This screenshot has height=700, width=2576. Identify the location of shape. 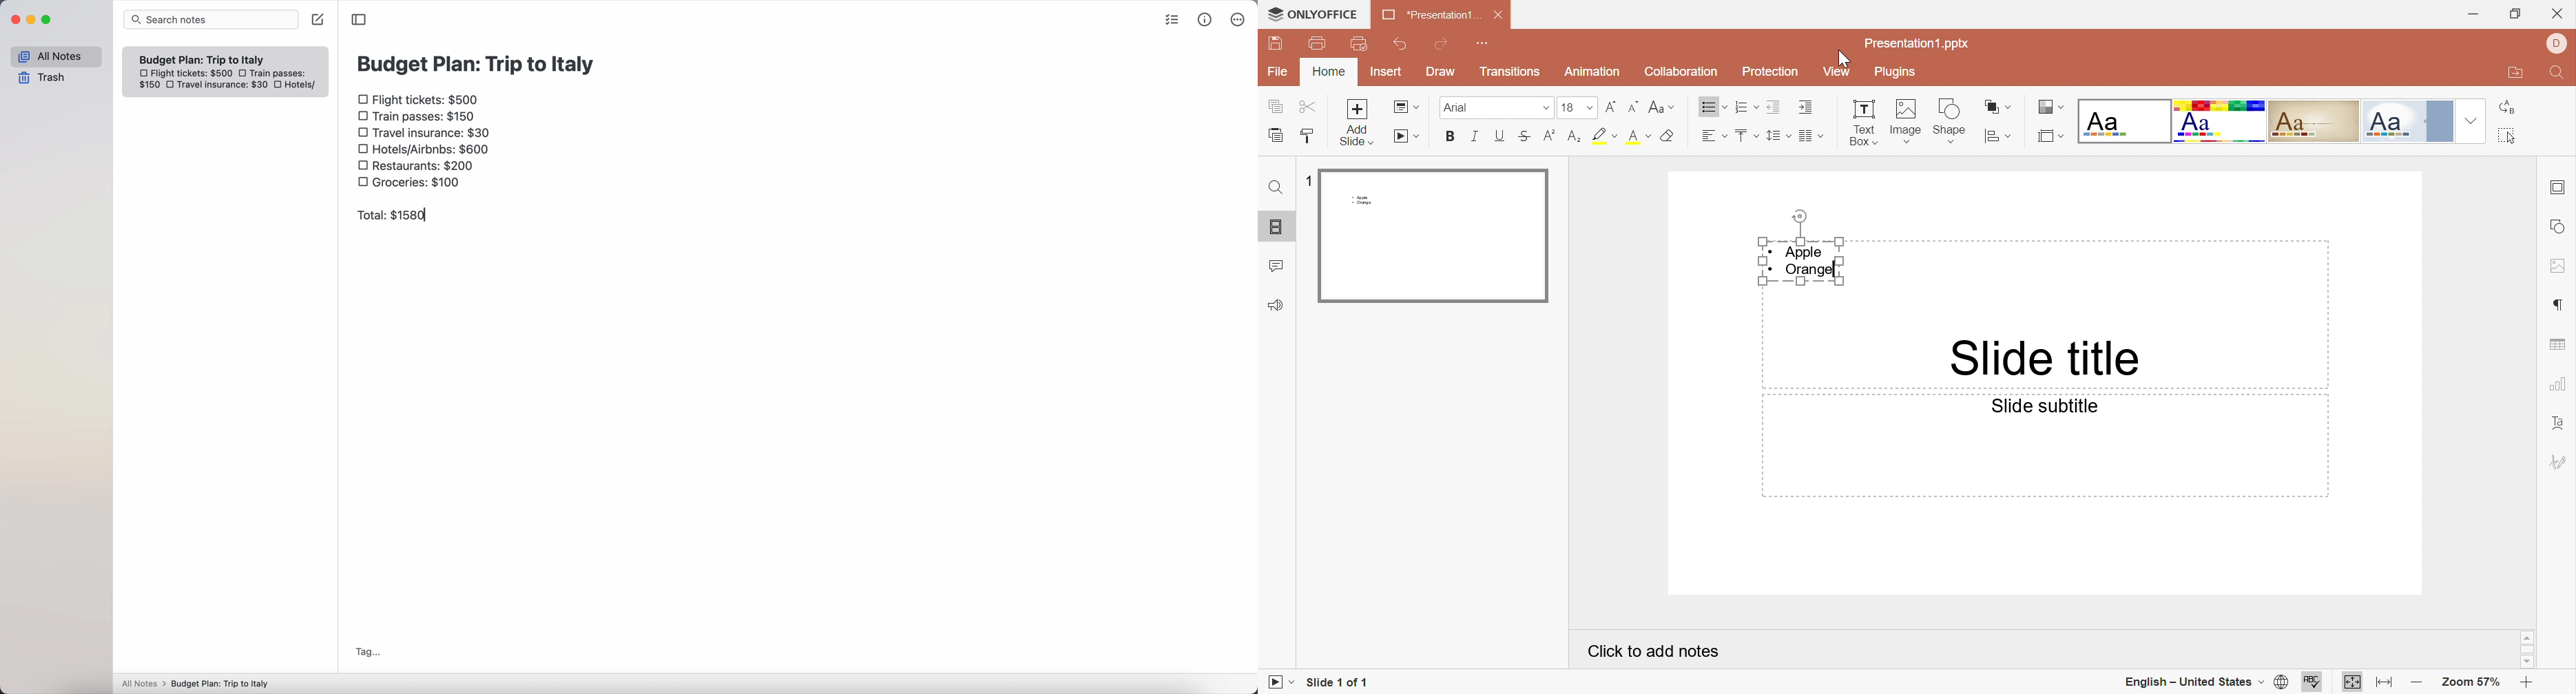
(1954, 120).